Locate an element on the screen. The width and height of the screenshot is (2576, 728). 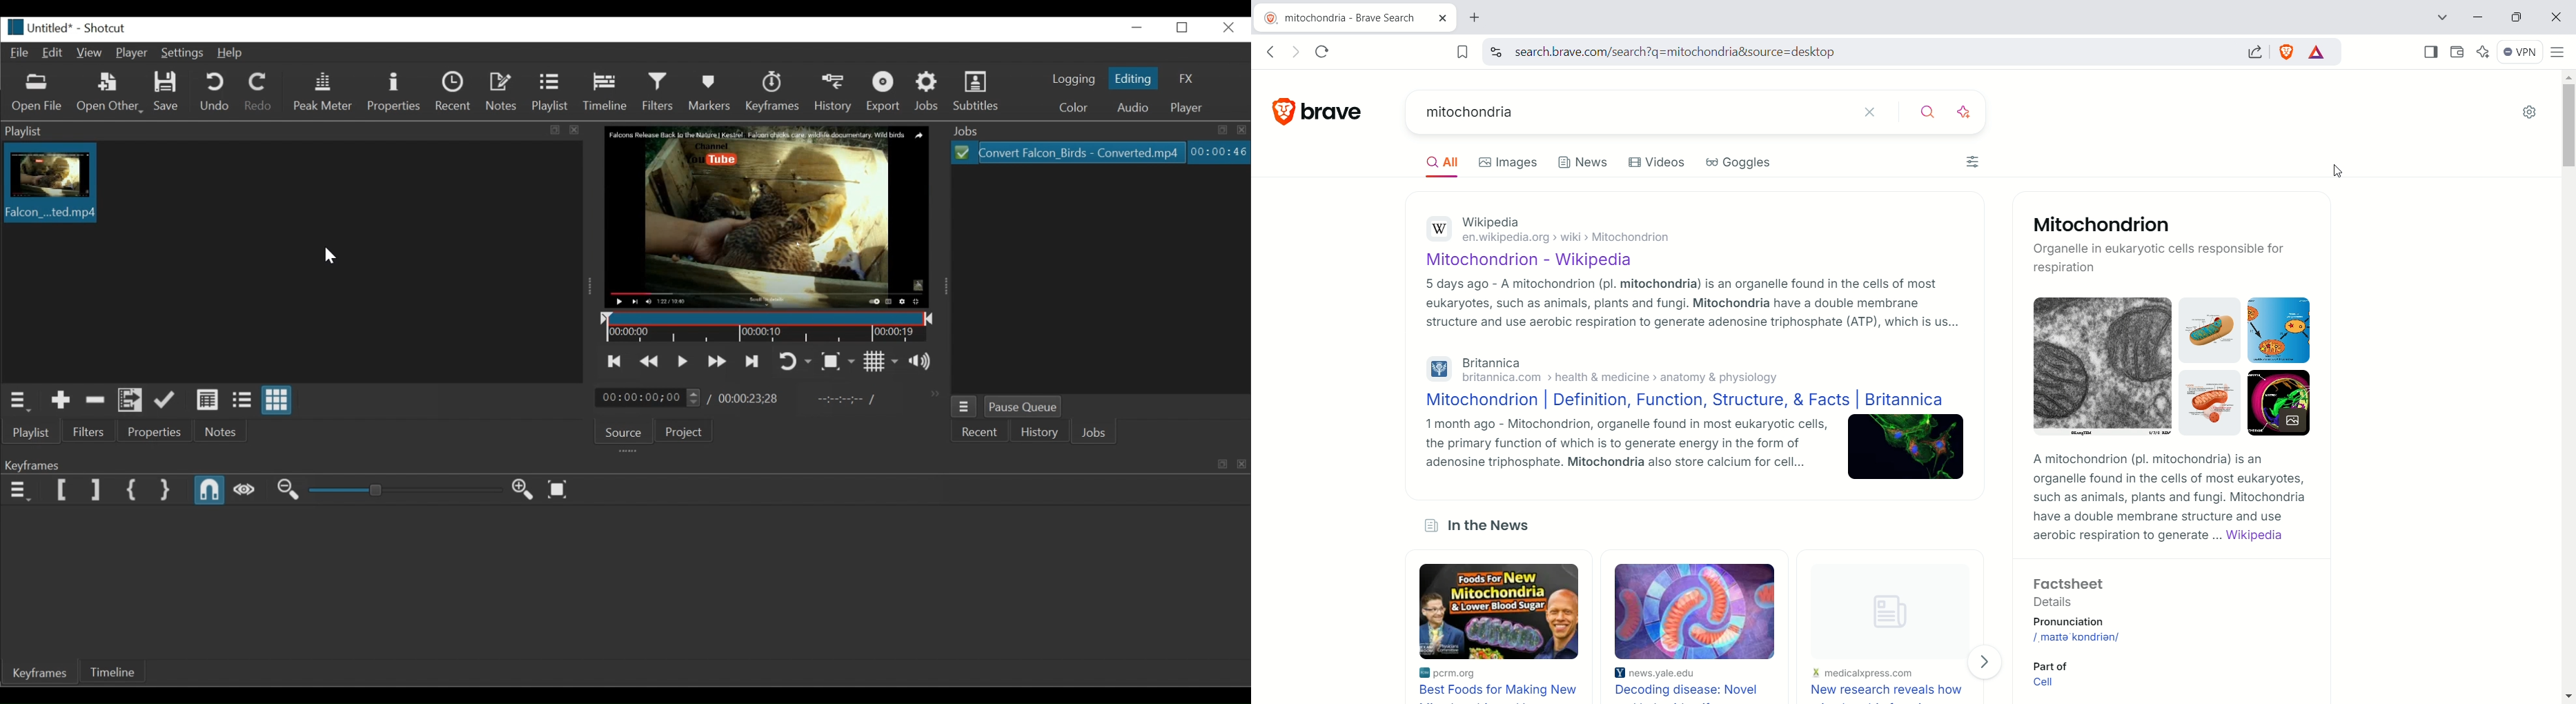
Skip to the next point is located at coordinates (753, 361).